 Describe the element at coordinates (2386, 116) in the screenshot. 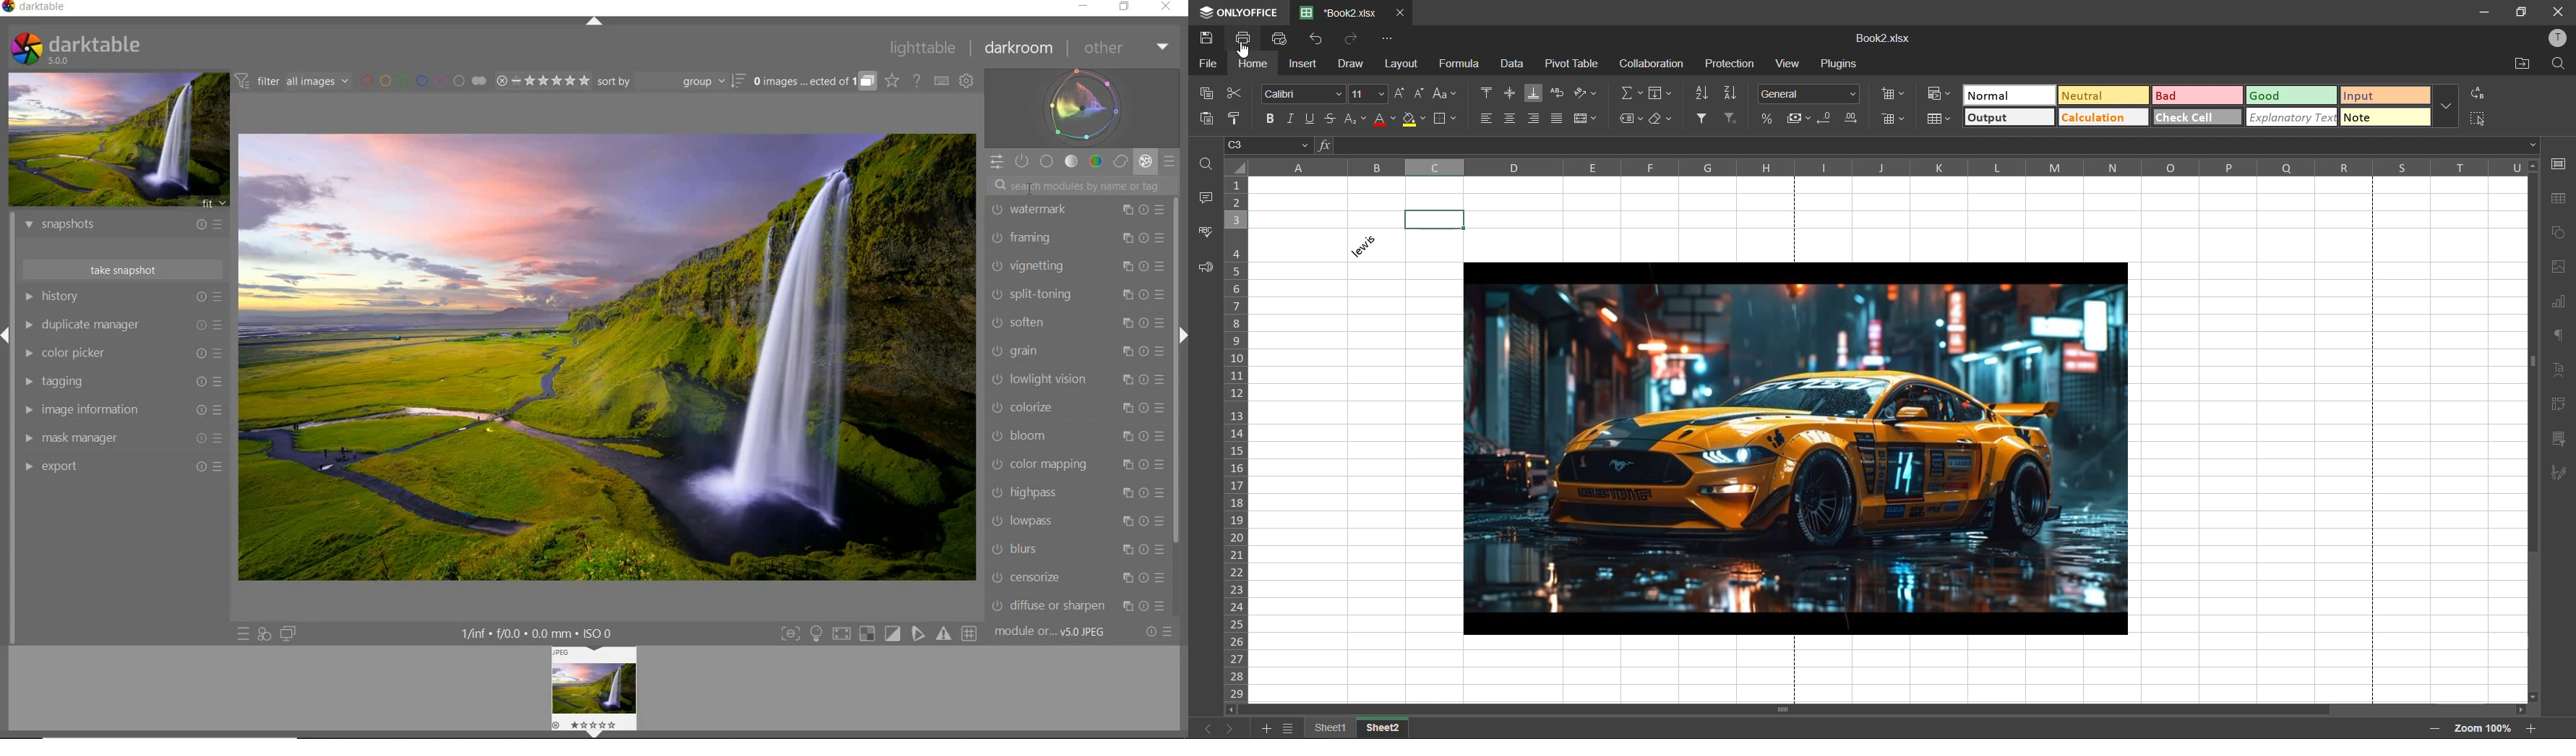

I see `note` at that location.